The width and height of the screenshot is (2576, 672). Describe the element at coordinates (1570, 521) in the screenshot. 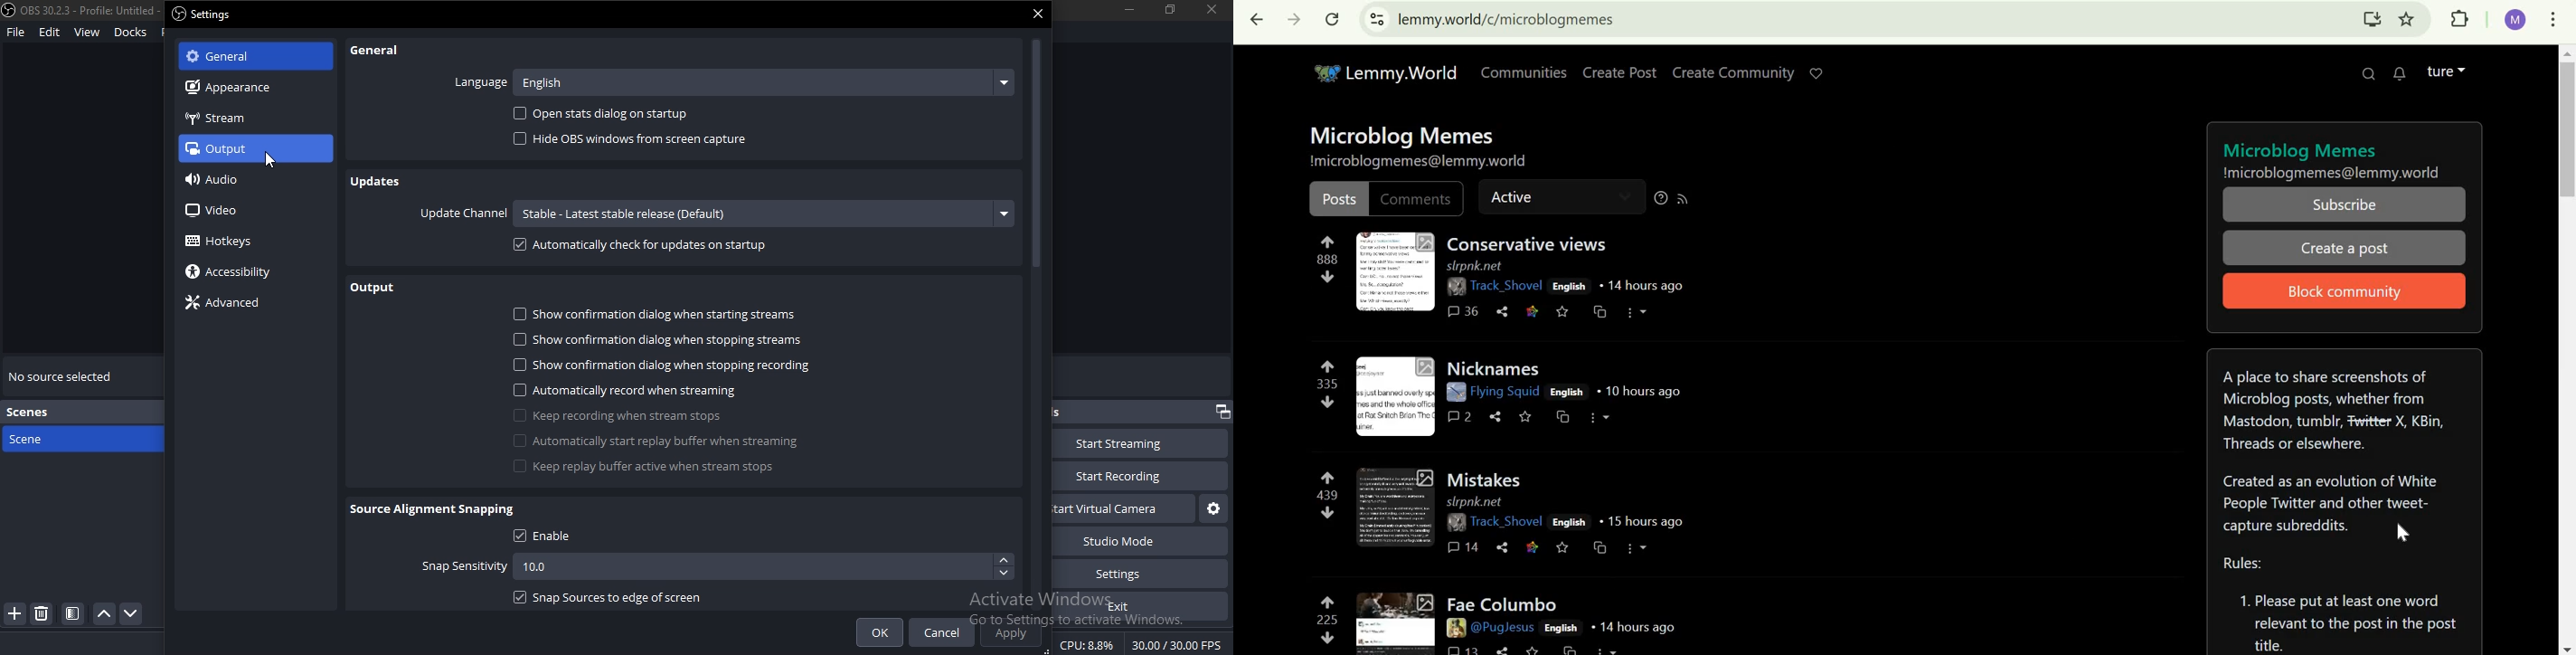

I see `English` at that location.